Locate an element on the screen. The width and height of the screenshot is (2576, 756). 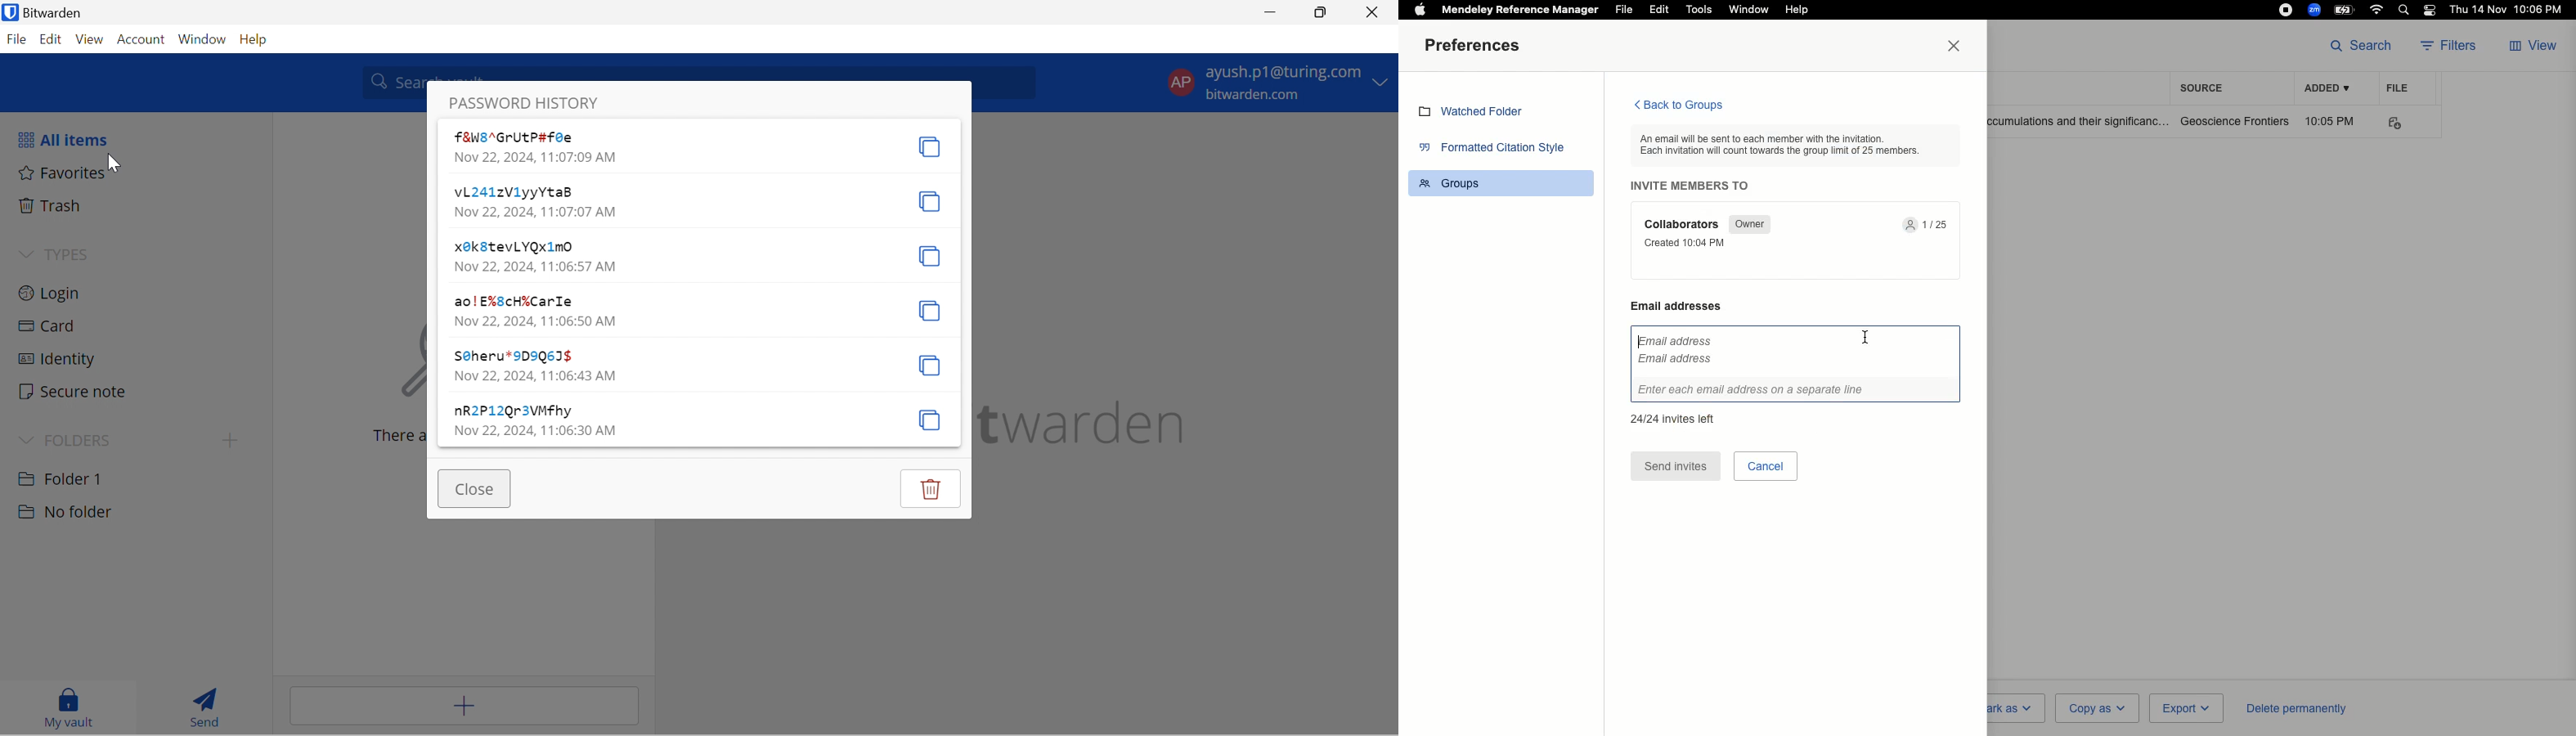
Copy is located at coordinates (930, 310).